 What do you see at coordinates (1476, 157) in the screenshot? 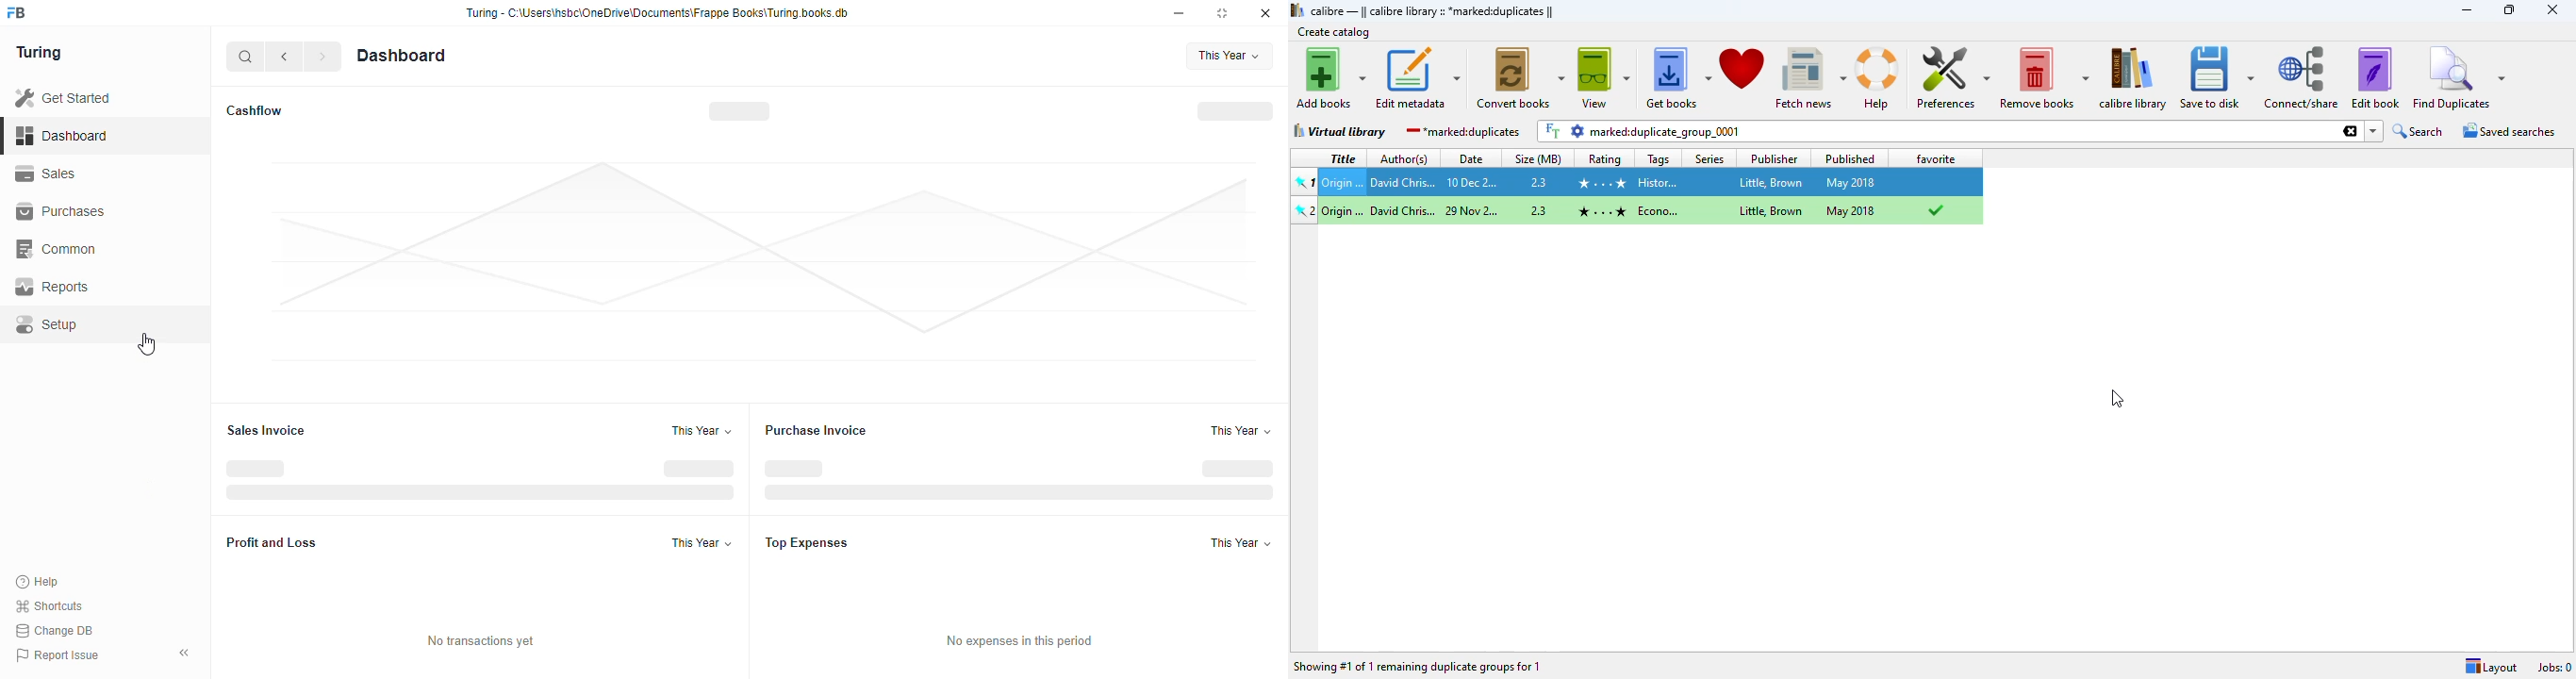
I see `date` at bounding box center [1476, 157].